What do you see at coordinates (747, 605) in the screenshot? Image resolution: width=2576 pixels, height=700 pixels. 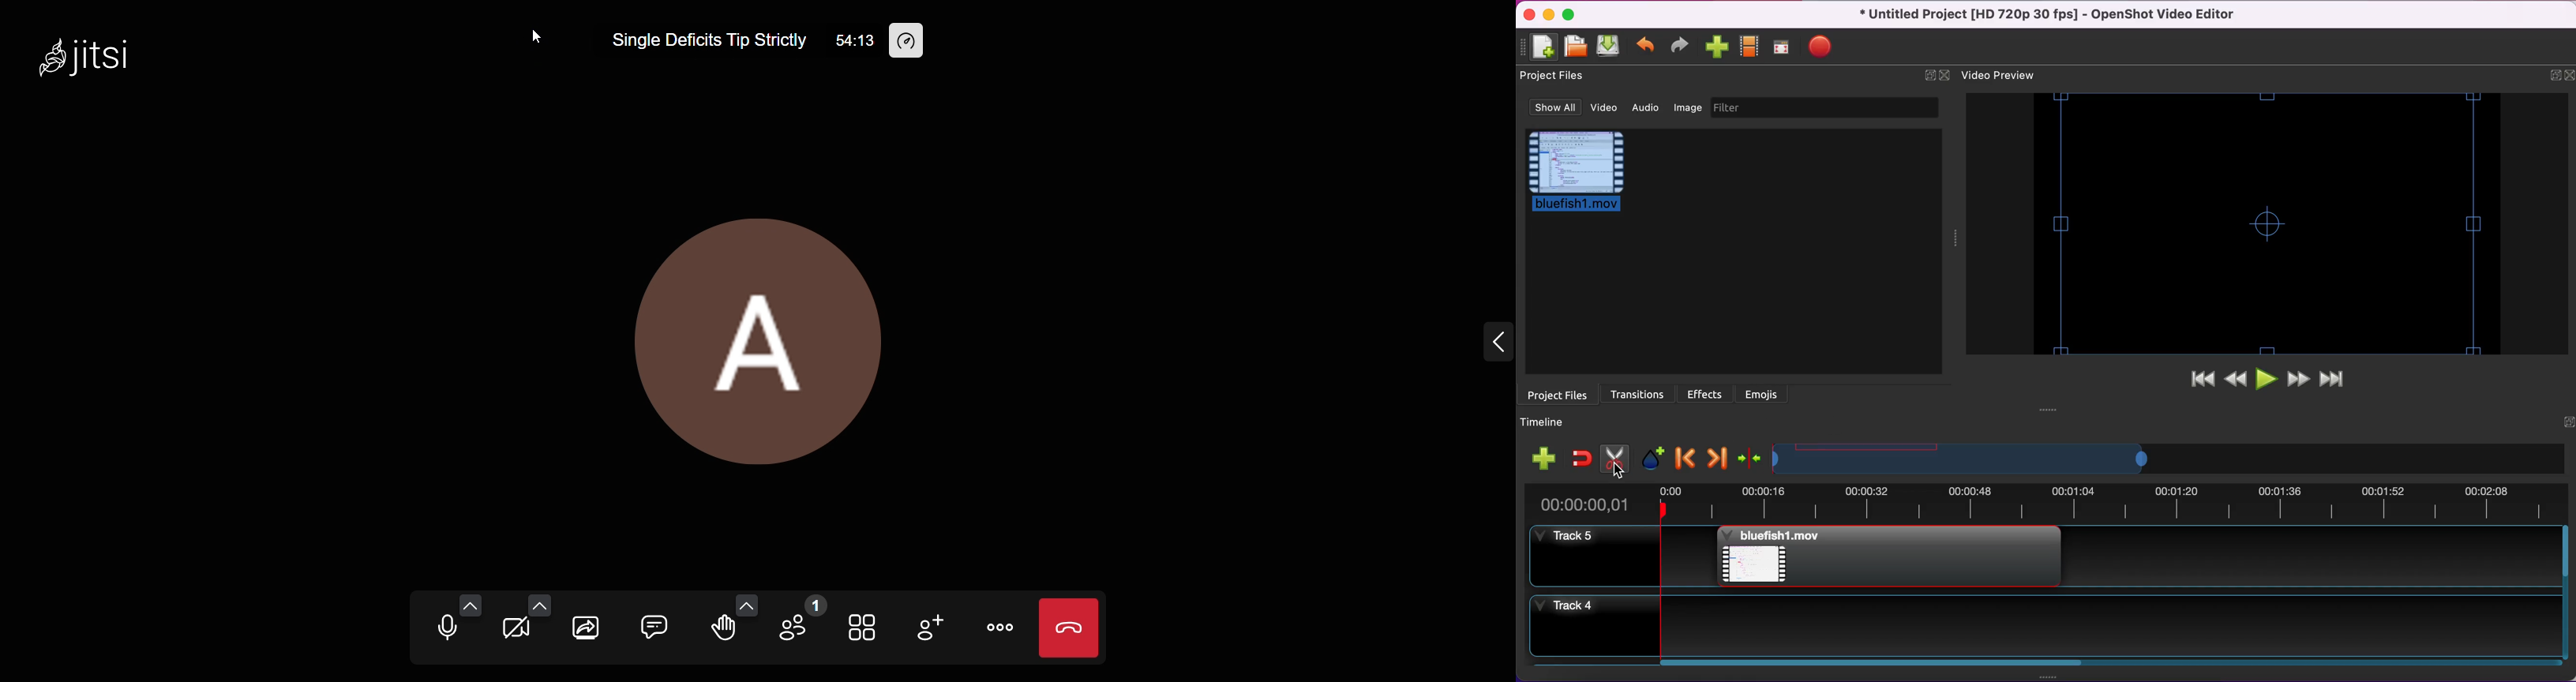 I see `more emojis` at bounding box center [747, 605].